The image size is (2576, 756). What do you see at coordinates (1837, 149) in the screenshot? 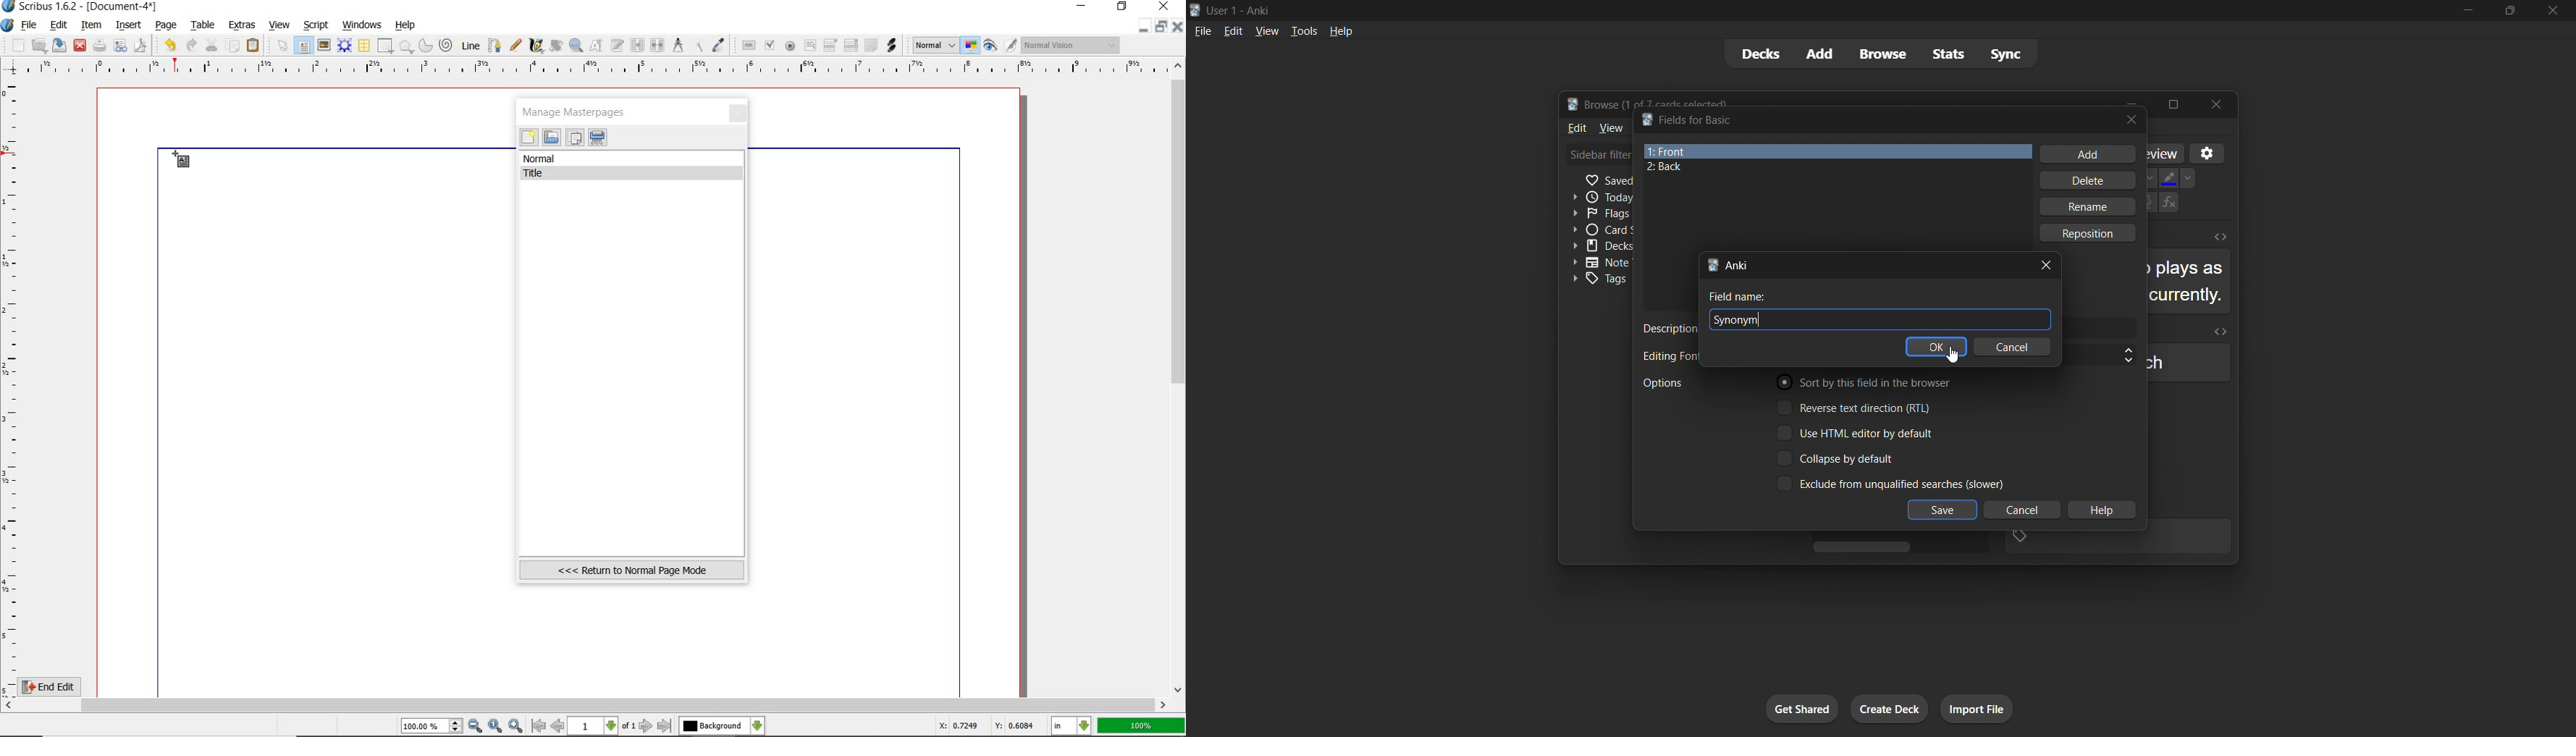
I see `front field` at bounding box center [1837, 149].